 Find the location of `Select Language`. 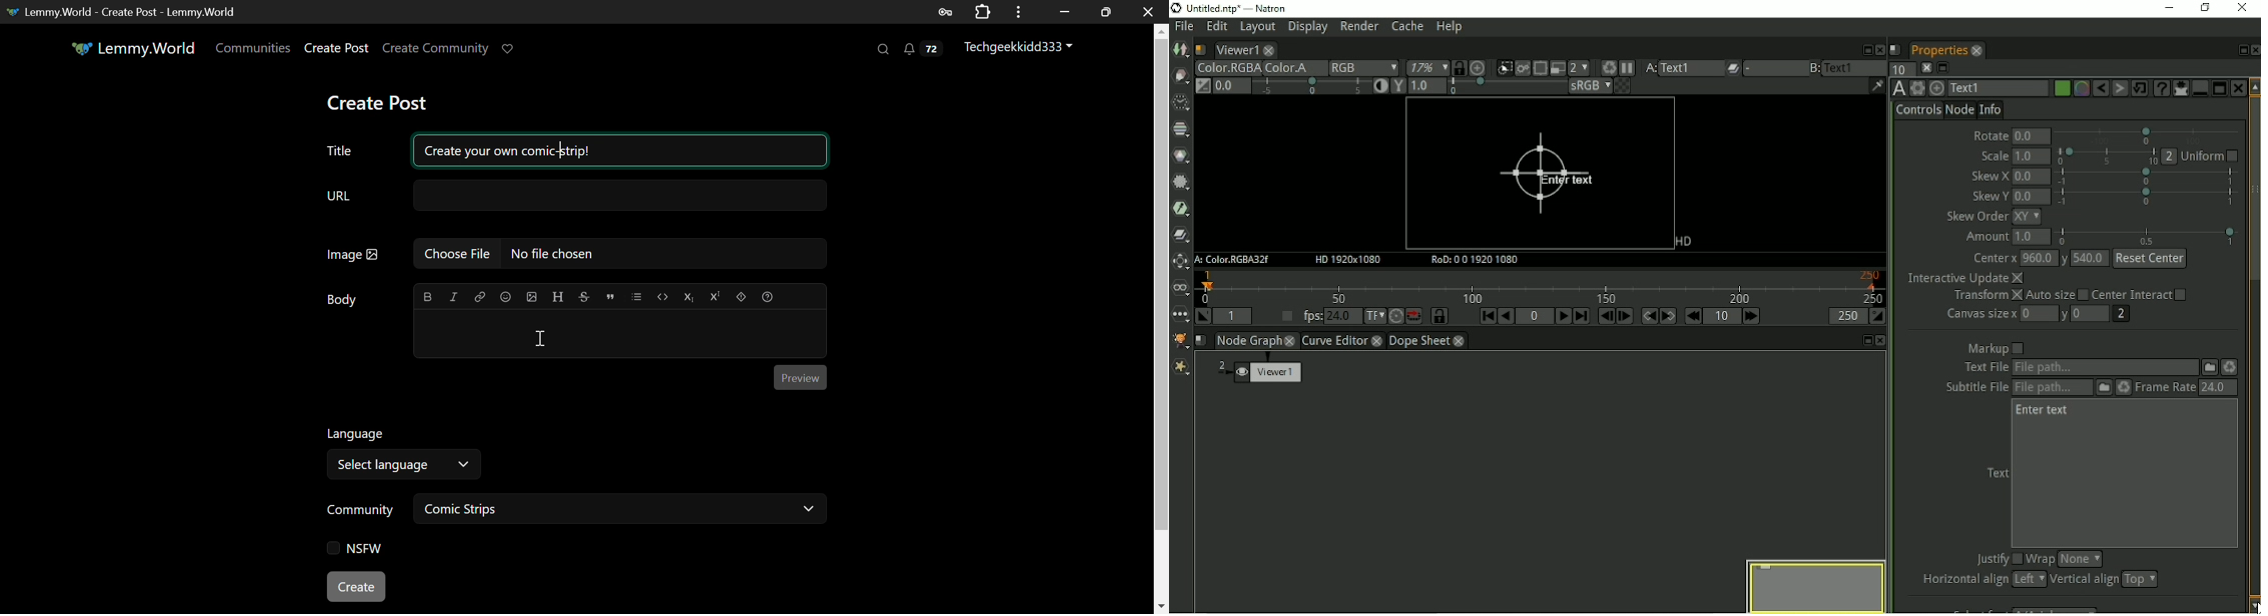

Select Language is located at coordinates (543, 451).